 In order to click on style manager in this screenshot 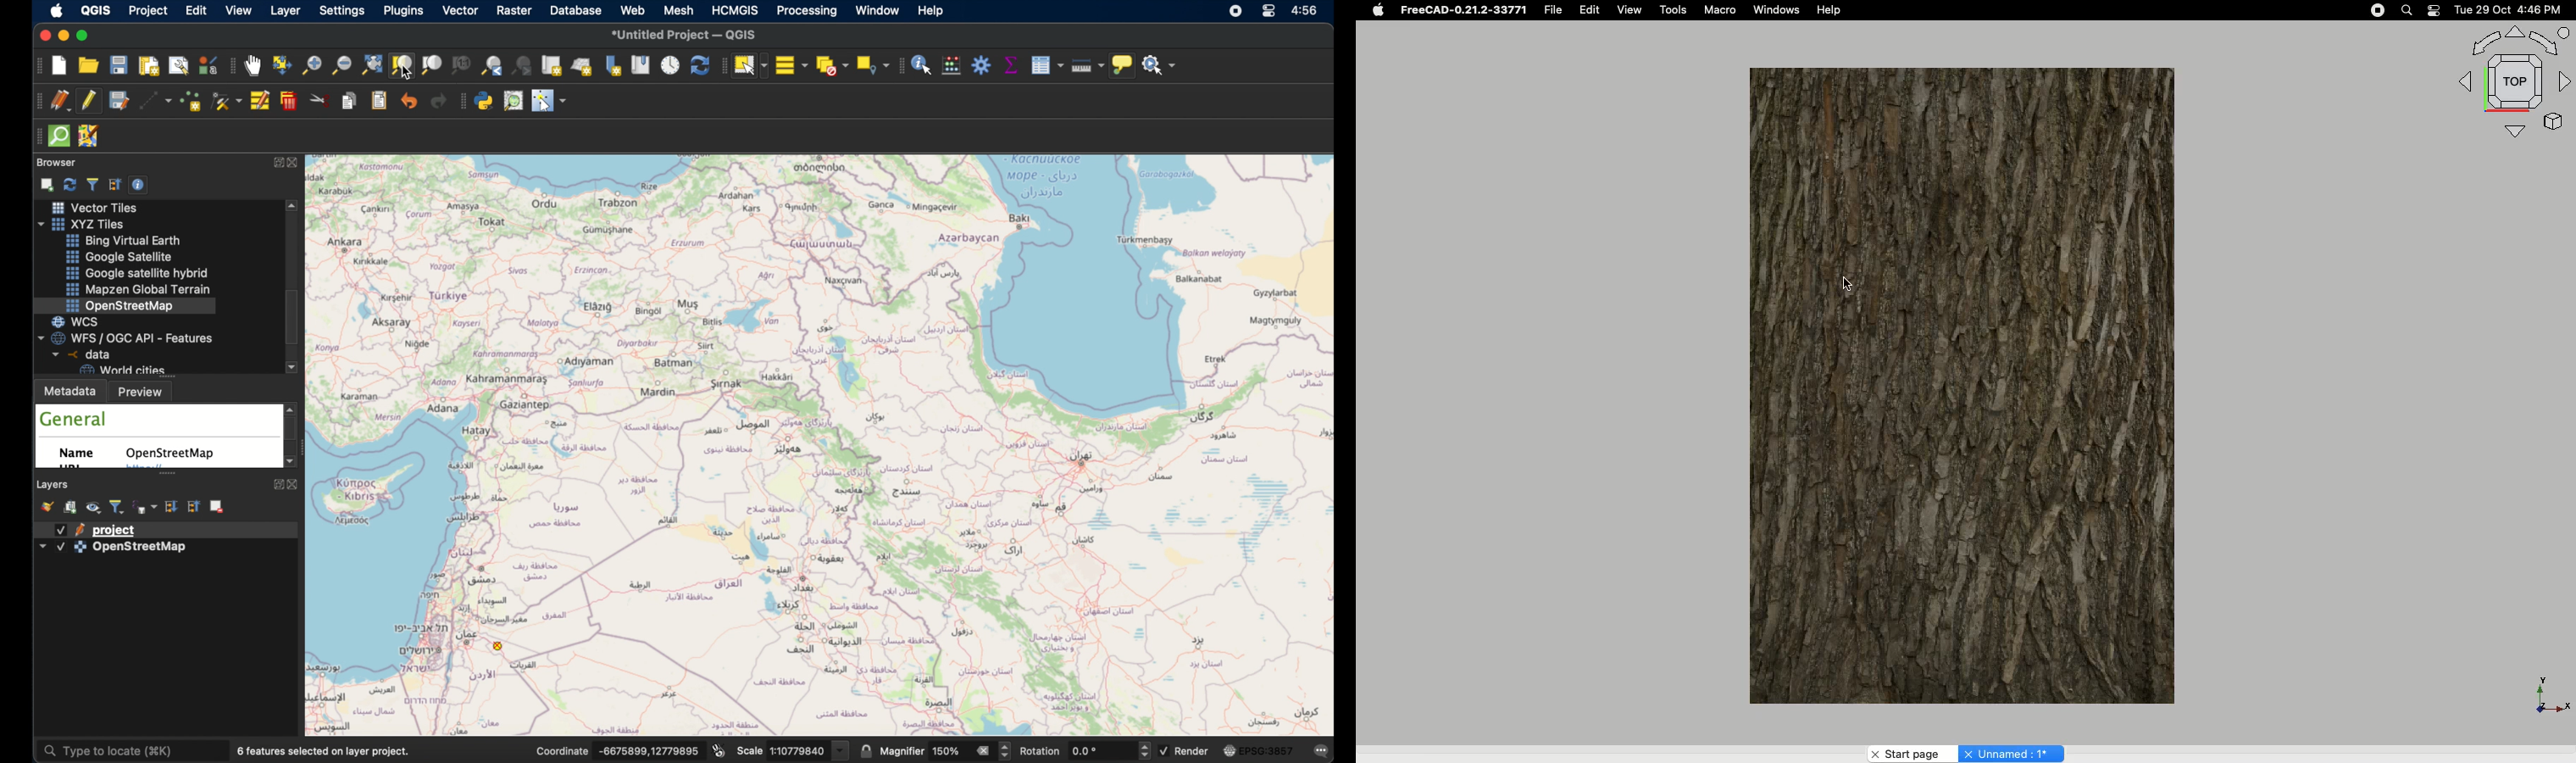, I will do `click(208, 64)`.